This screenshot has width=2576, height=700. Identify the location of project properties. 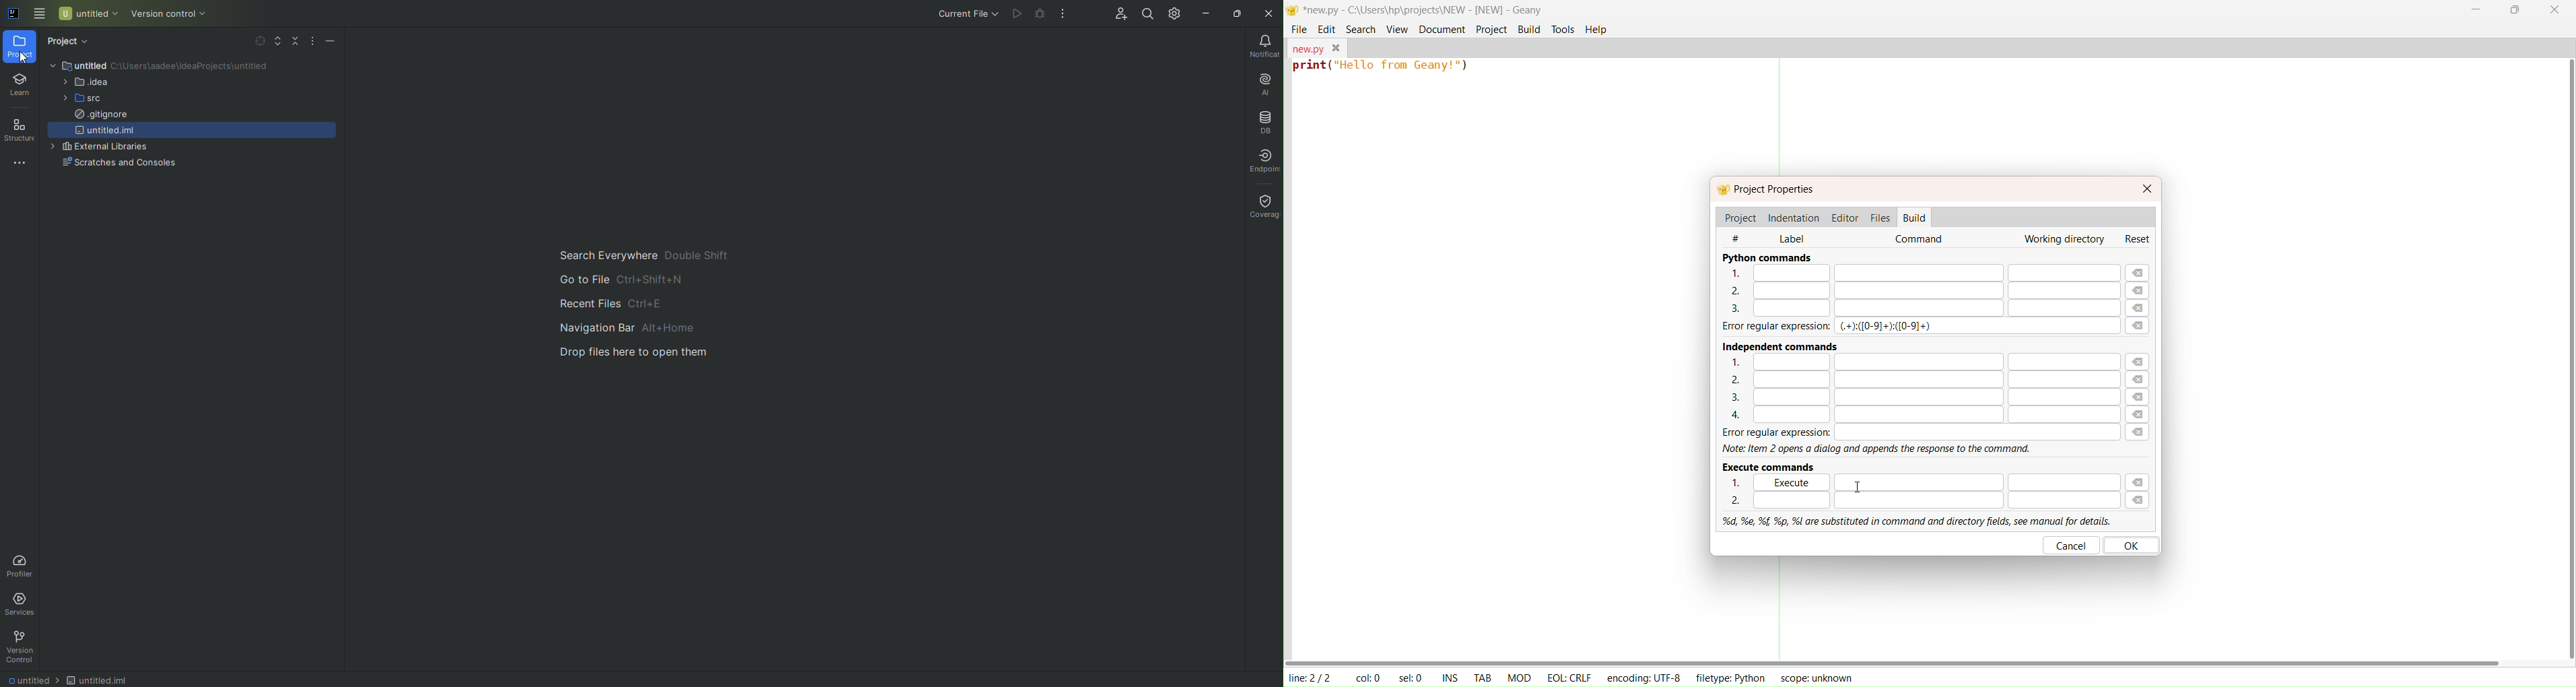
(1776, 190).